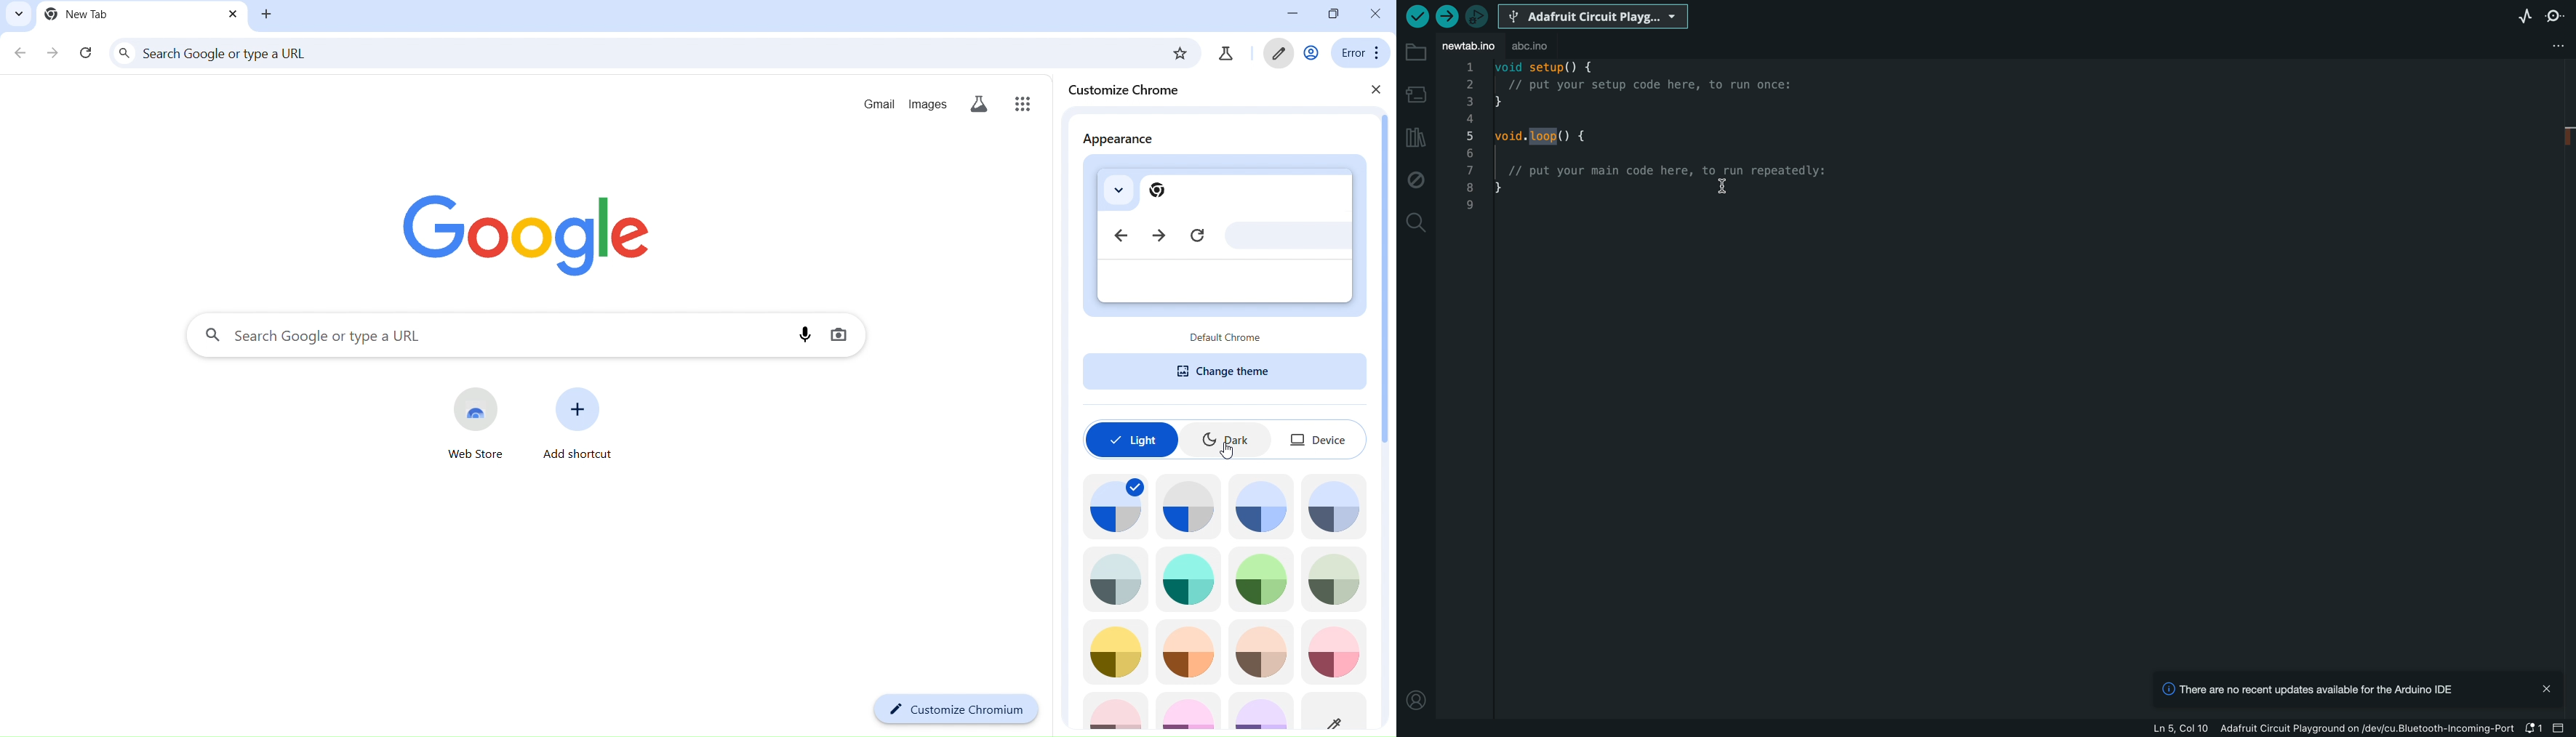 The height and width of the screenshot is (756, 2576). What do you see at coordinates (1127, 91) in the screenshot?
I see `customize chrome` at bounding box center [1127, 91].